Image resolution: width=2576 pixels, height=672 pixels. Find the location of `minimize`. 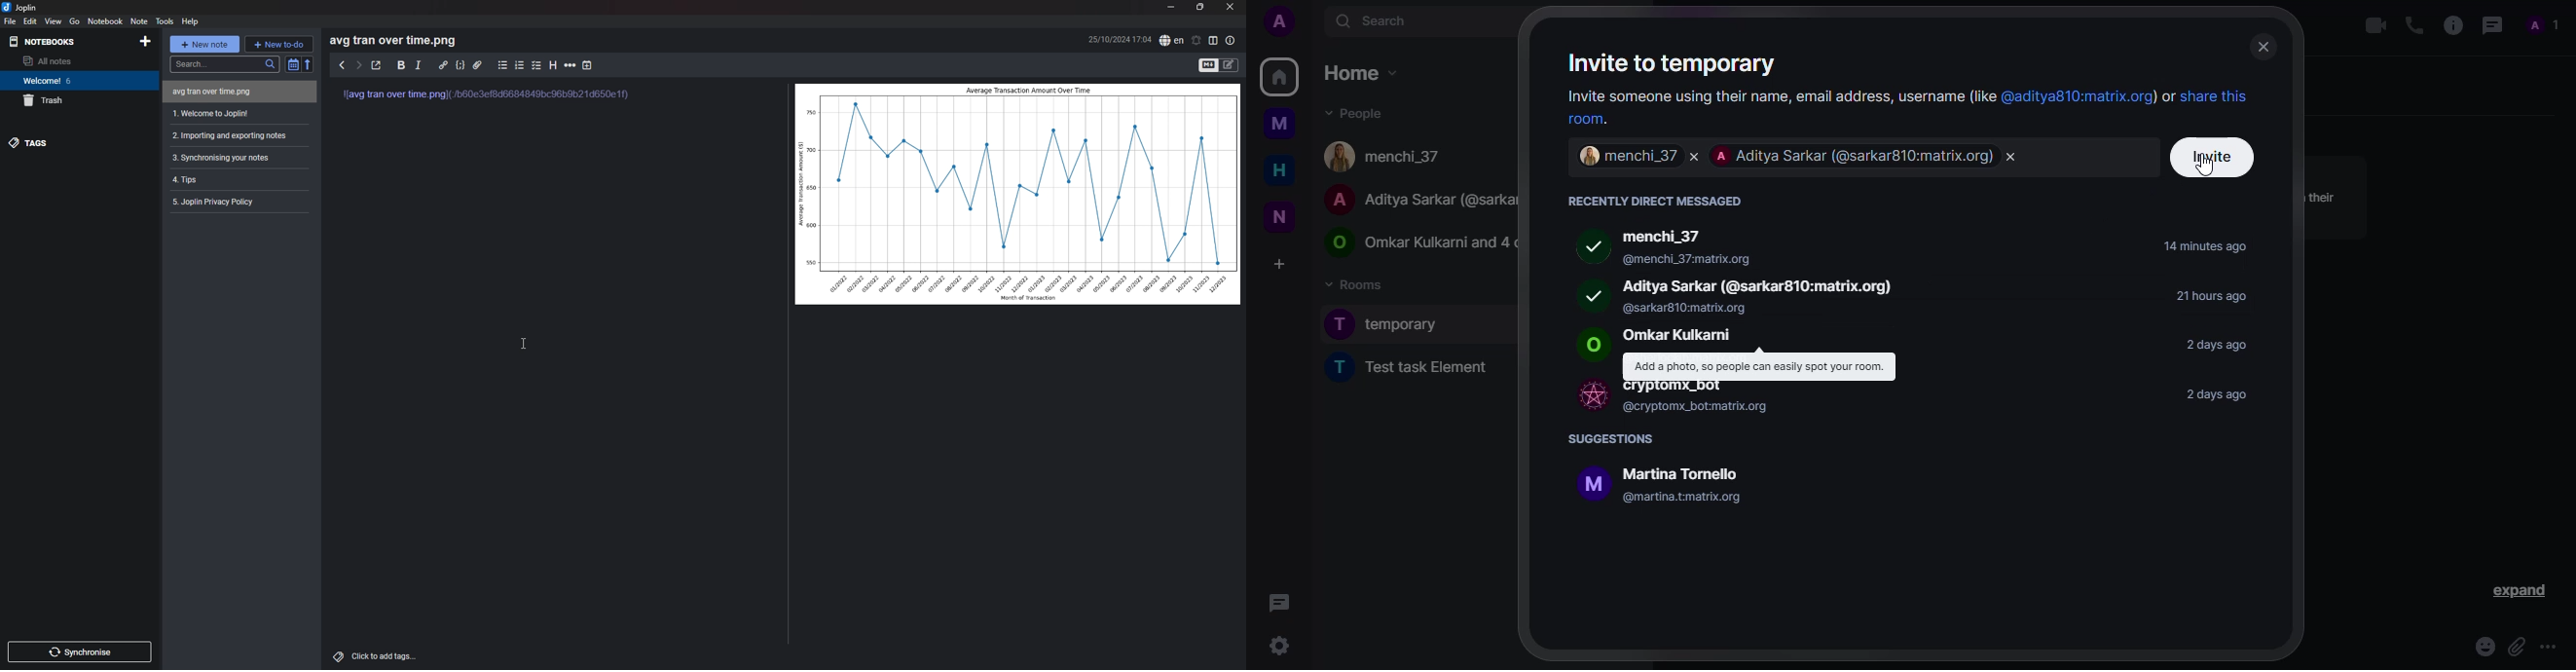

minimize is located at coordinates (1171, 8).